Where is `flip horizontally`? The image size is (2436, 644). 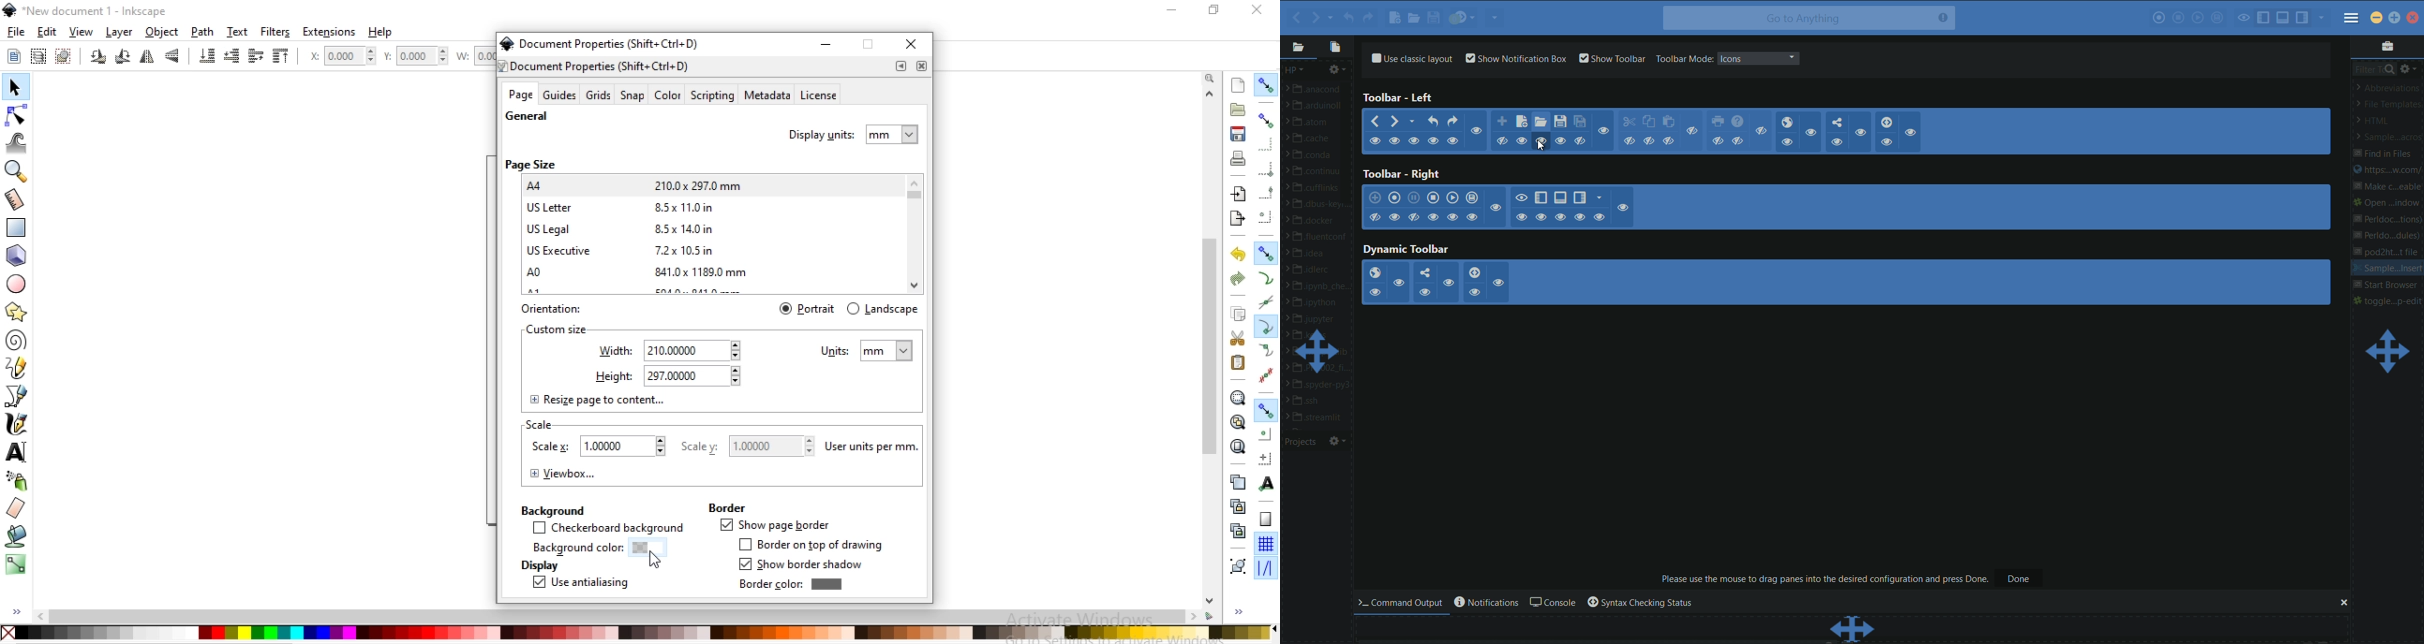
flip horizontally is located at coordinates (150, 57).